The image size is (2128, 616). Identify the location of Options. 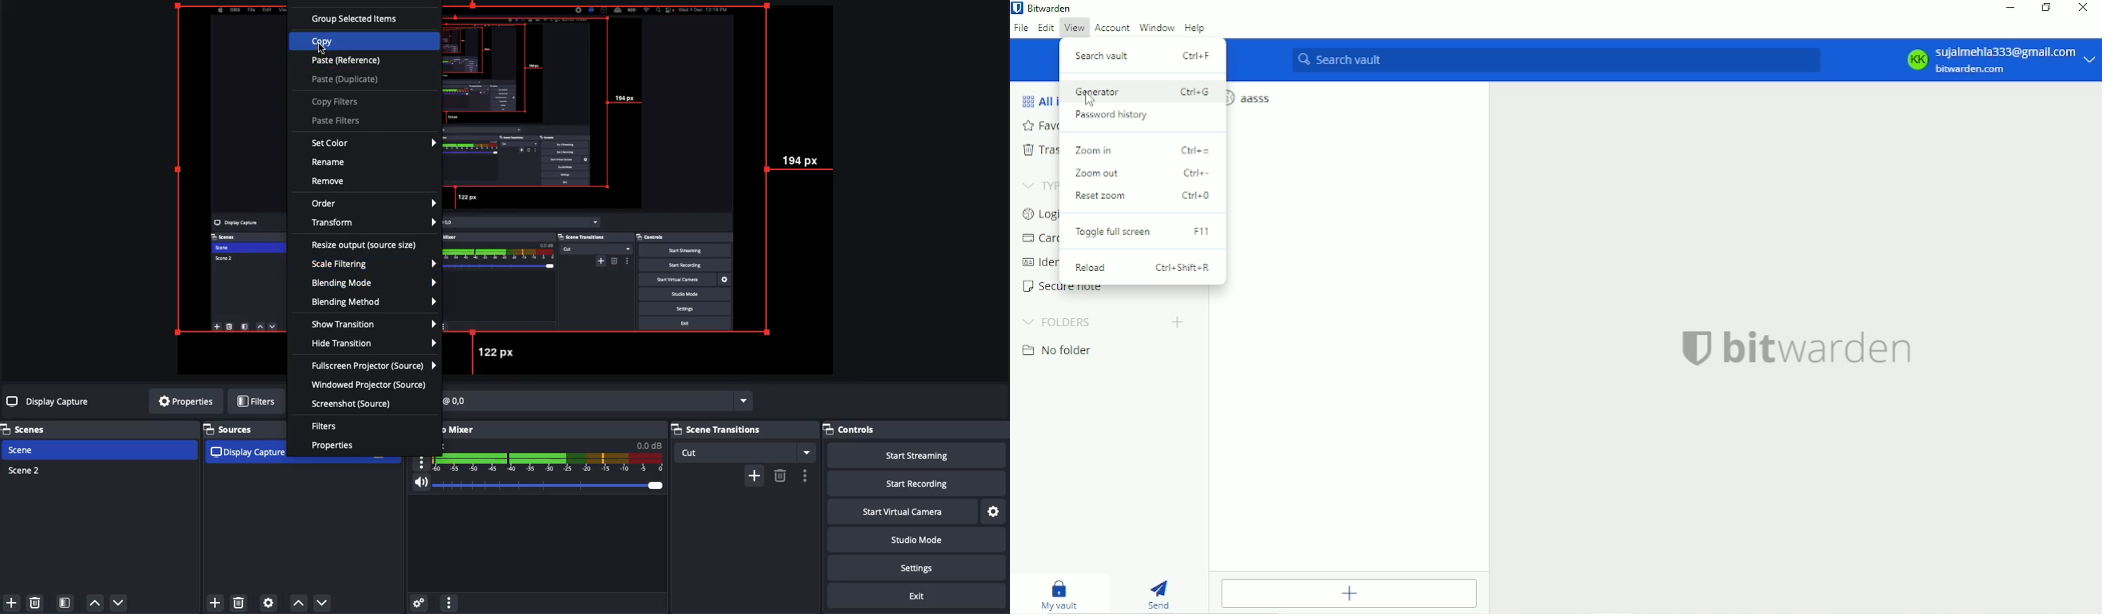
(450, 602).